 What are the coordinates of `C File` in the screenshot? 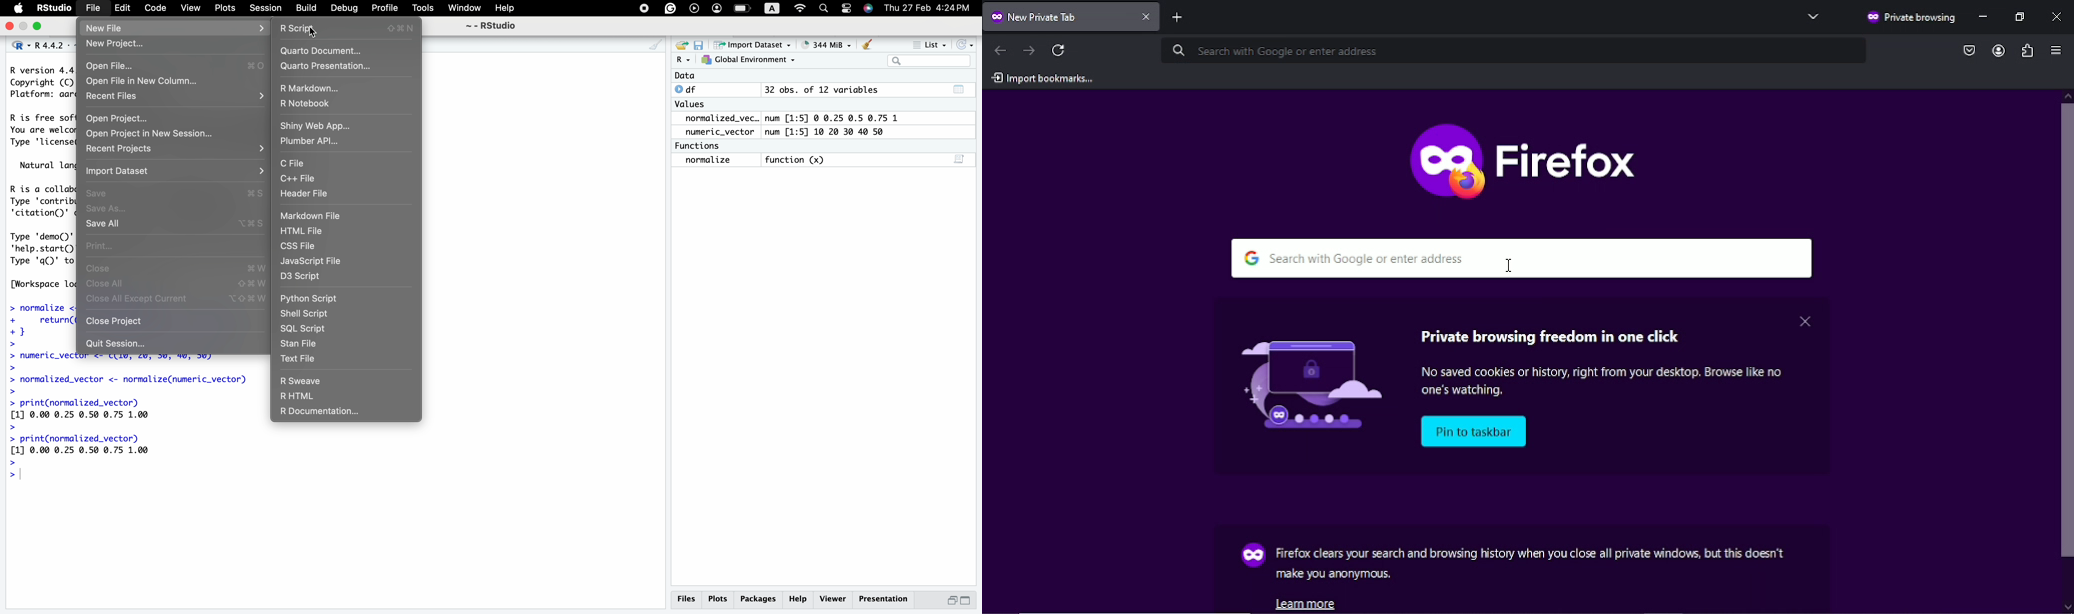 It's located at (293, 164).